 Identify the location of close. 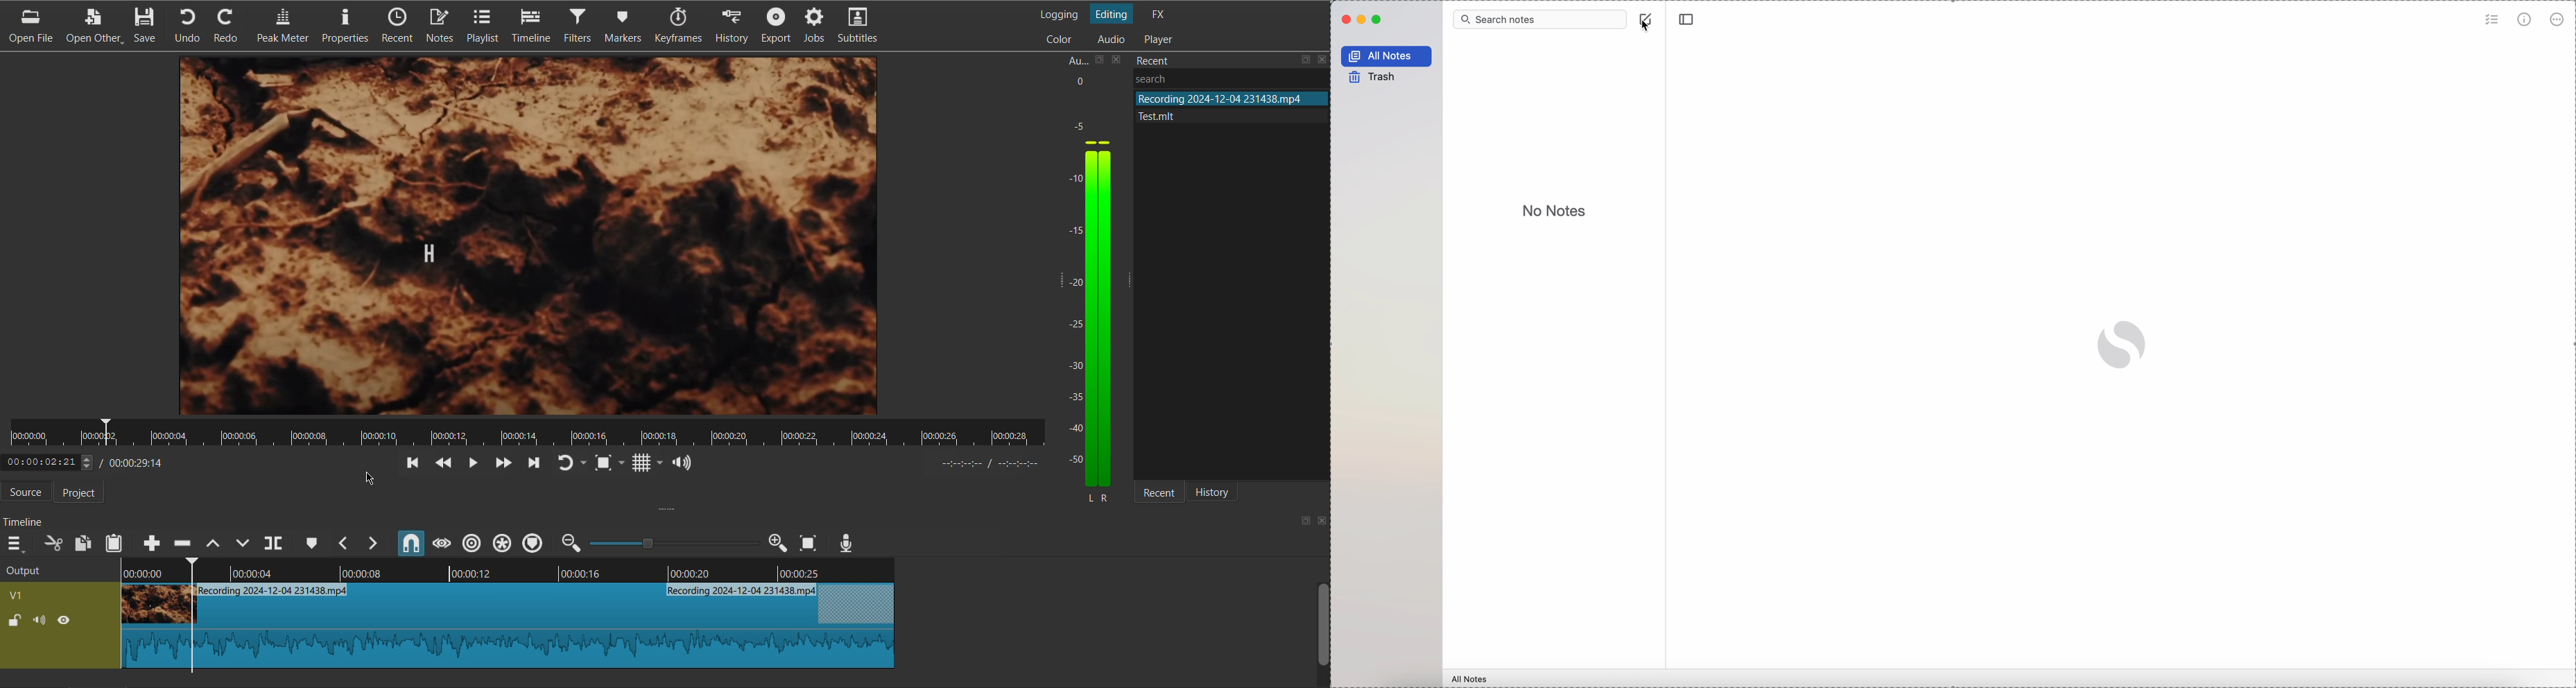
(1118, 59).